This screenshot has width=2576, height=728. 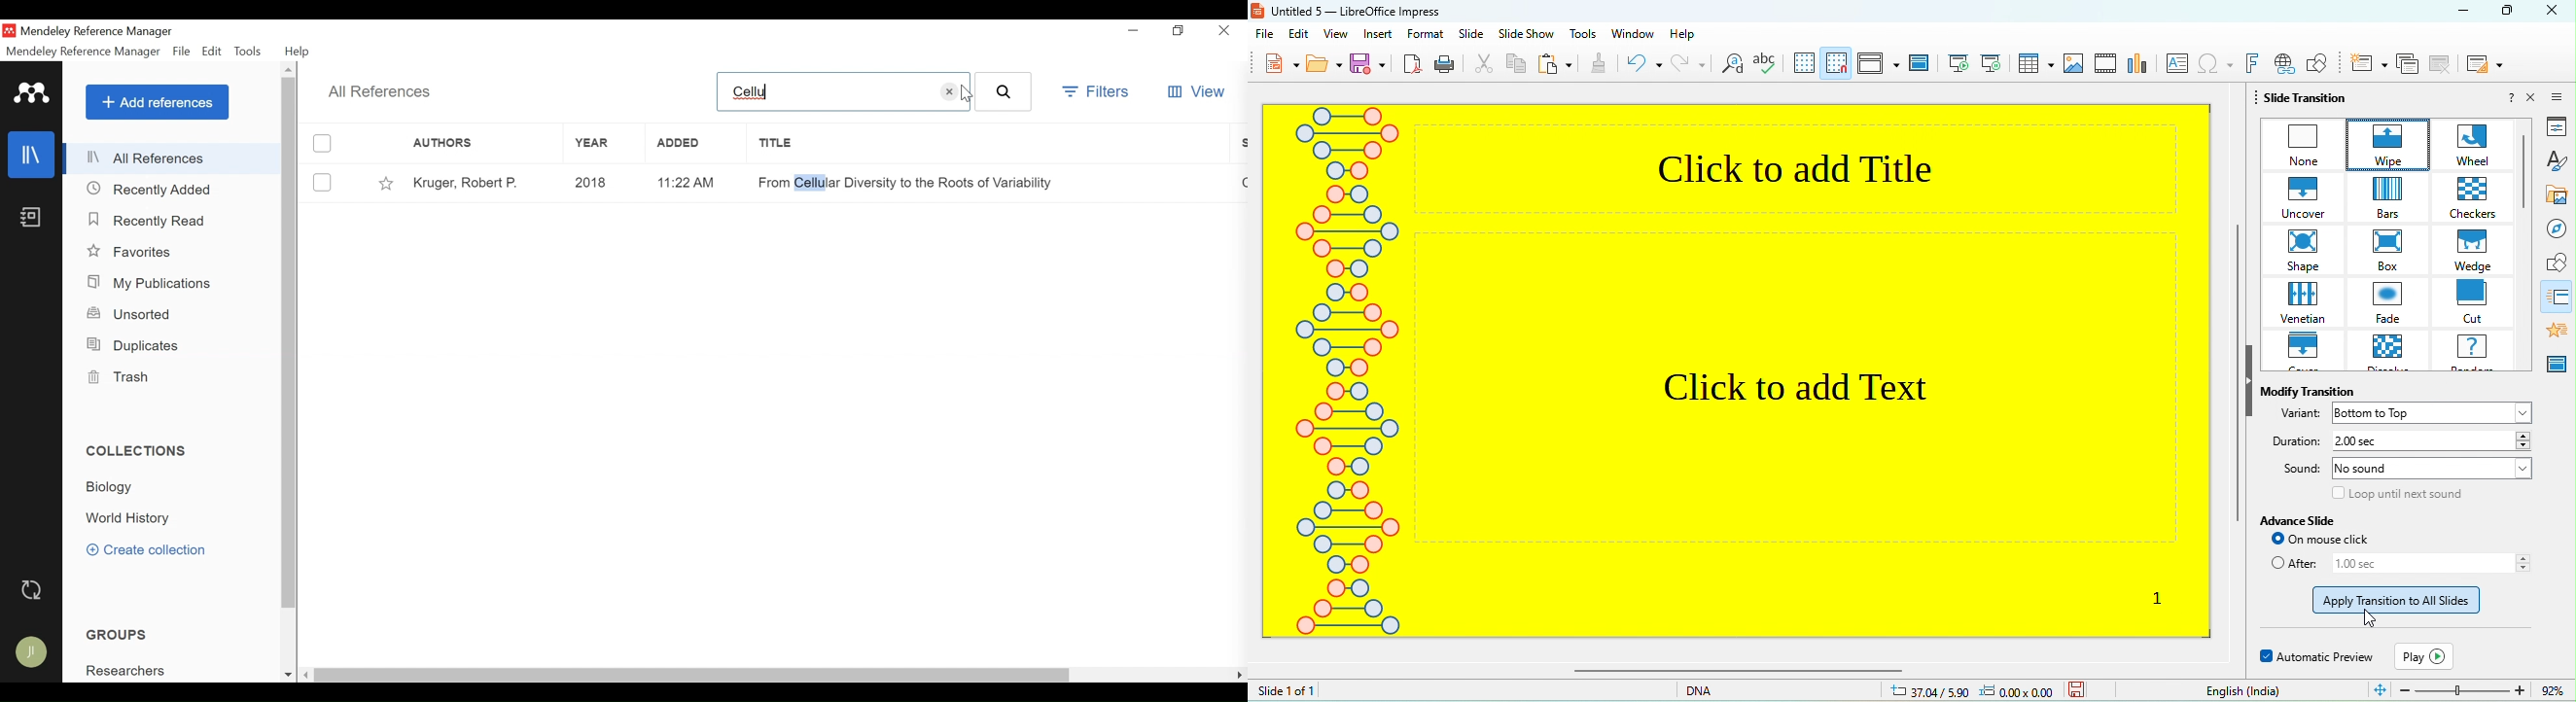 What do you see at coordinates (2561, 93) in the screenshot?
I see `sidebar setting` at bounding box center [2561, 93].